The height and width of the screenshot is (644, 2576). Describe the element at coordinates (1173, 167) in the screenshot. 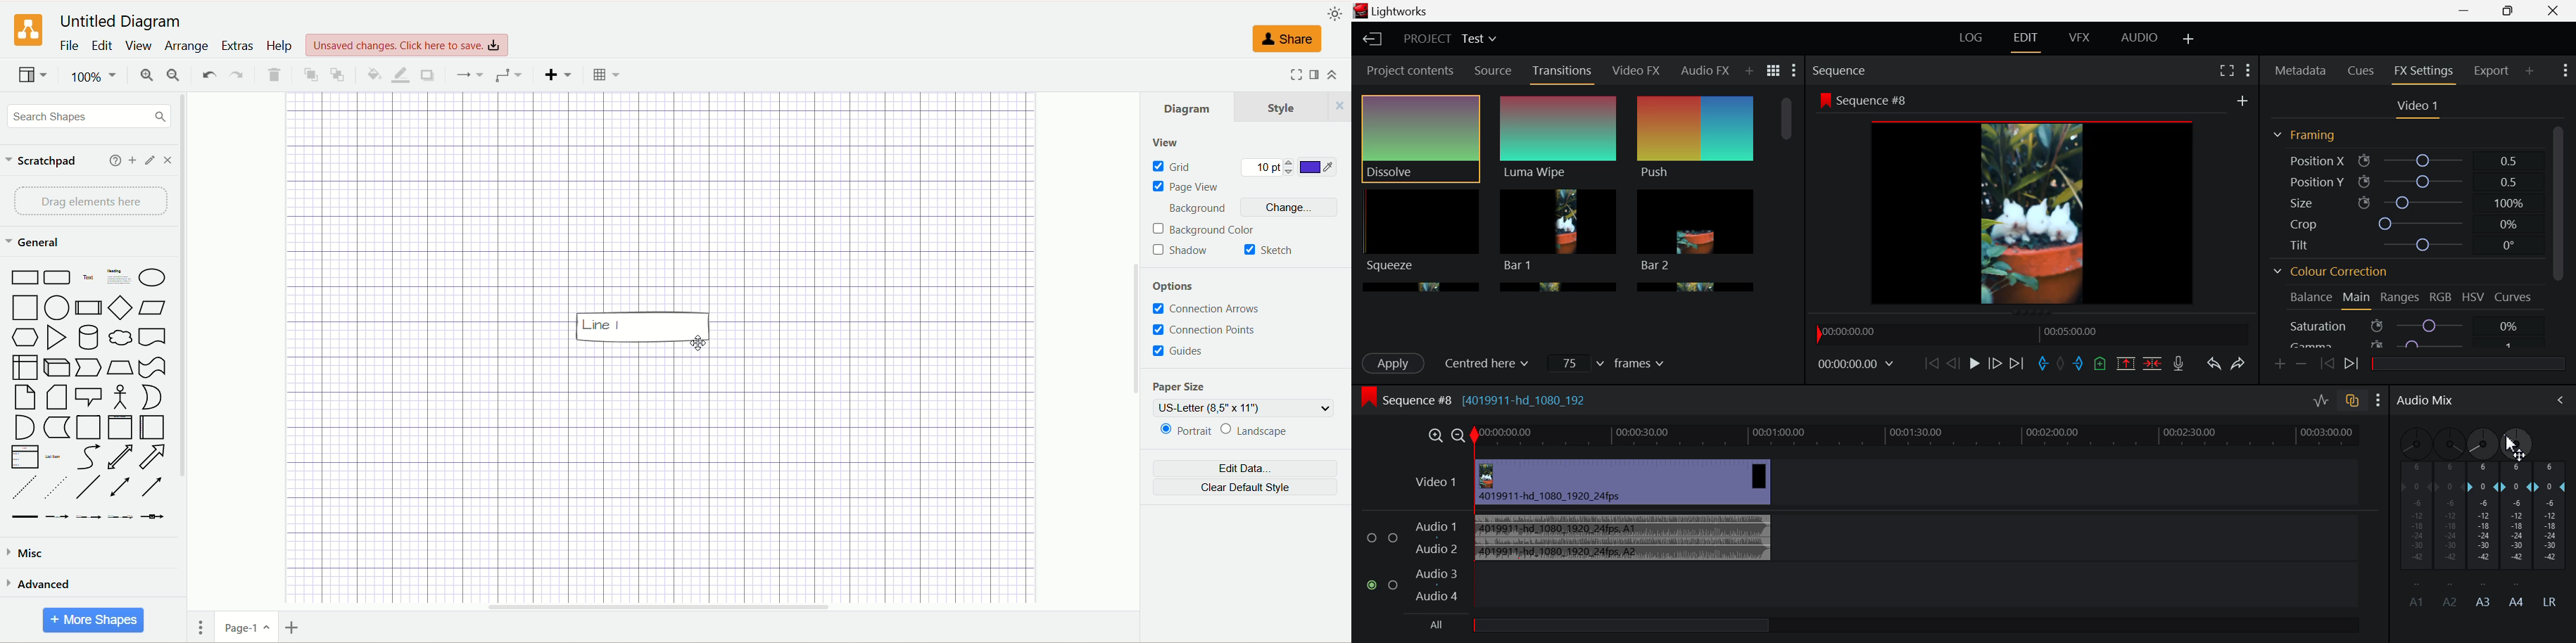

I see `grid` at that location.